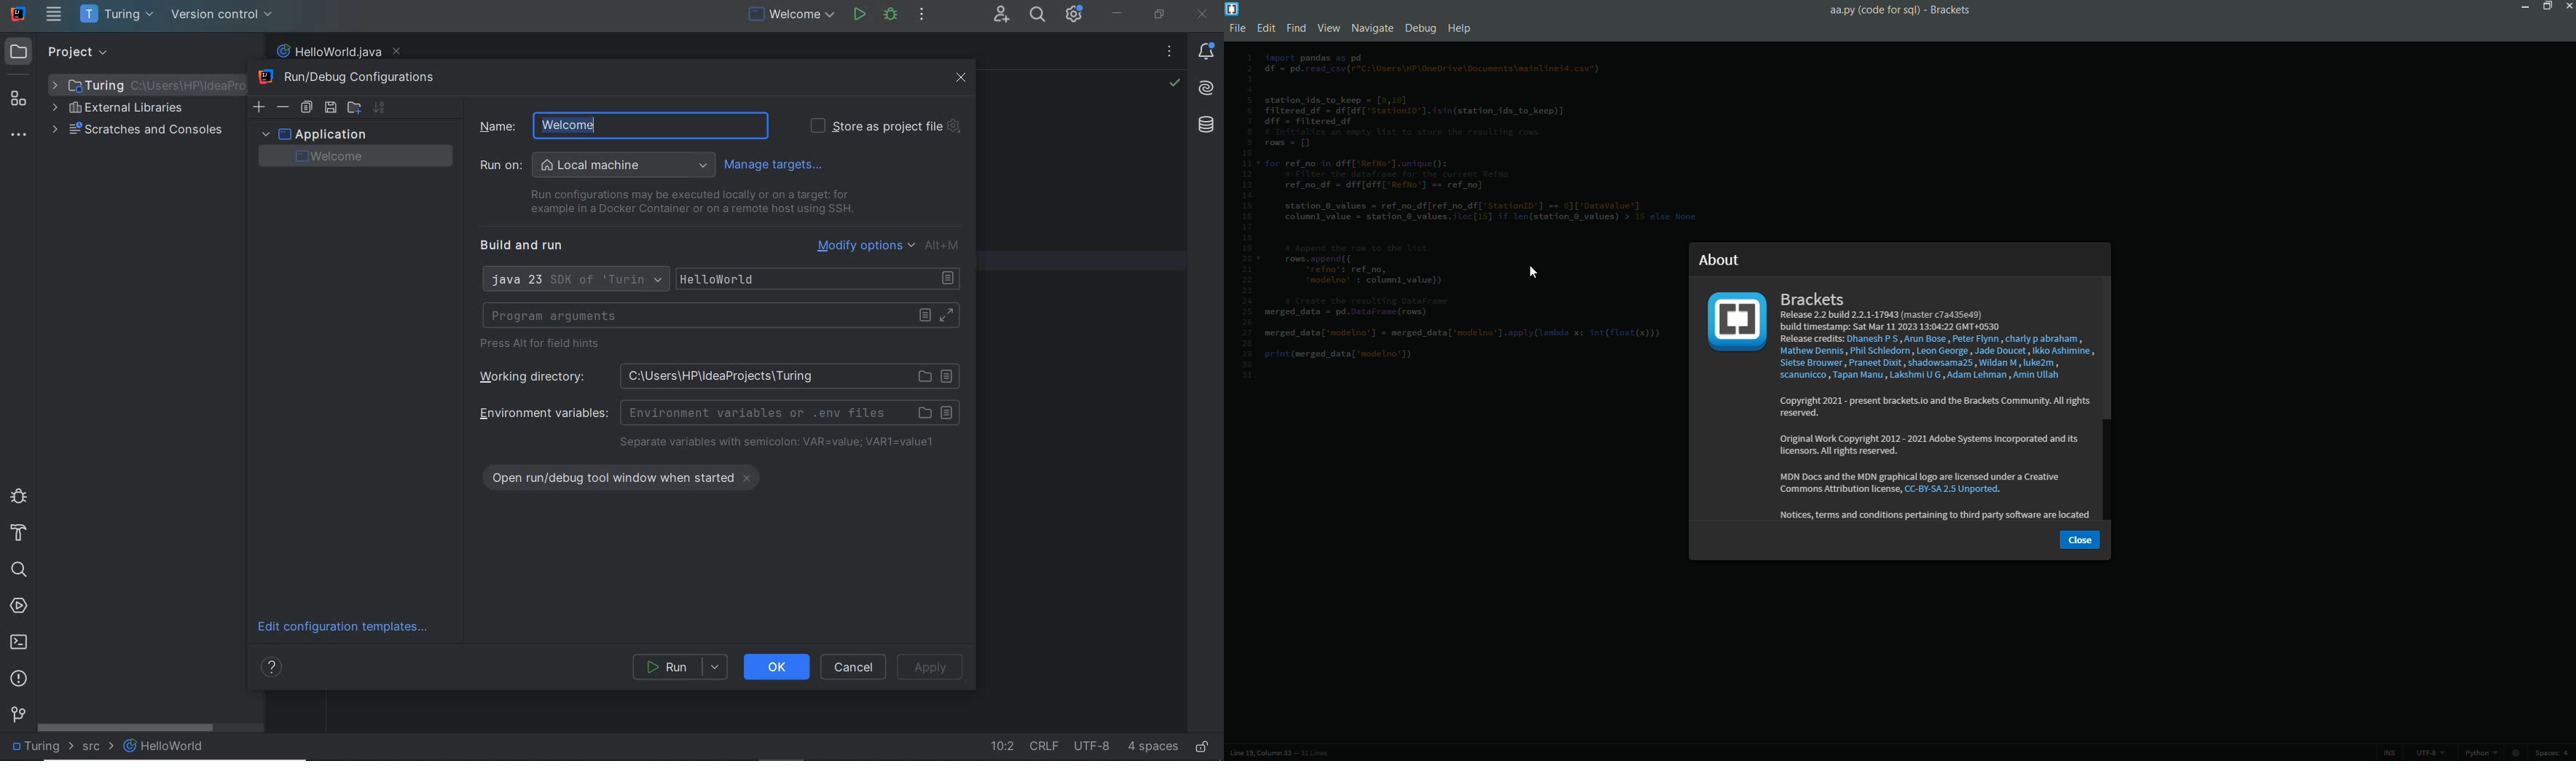 This screenshot has height=784, width=2576. What do you see at coordinates (2568, 7) in the screenshot?
I see `close app` at bounding box center [2568, 7].